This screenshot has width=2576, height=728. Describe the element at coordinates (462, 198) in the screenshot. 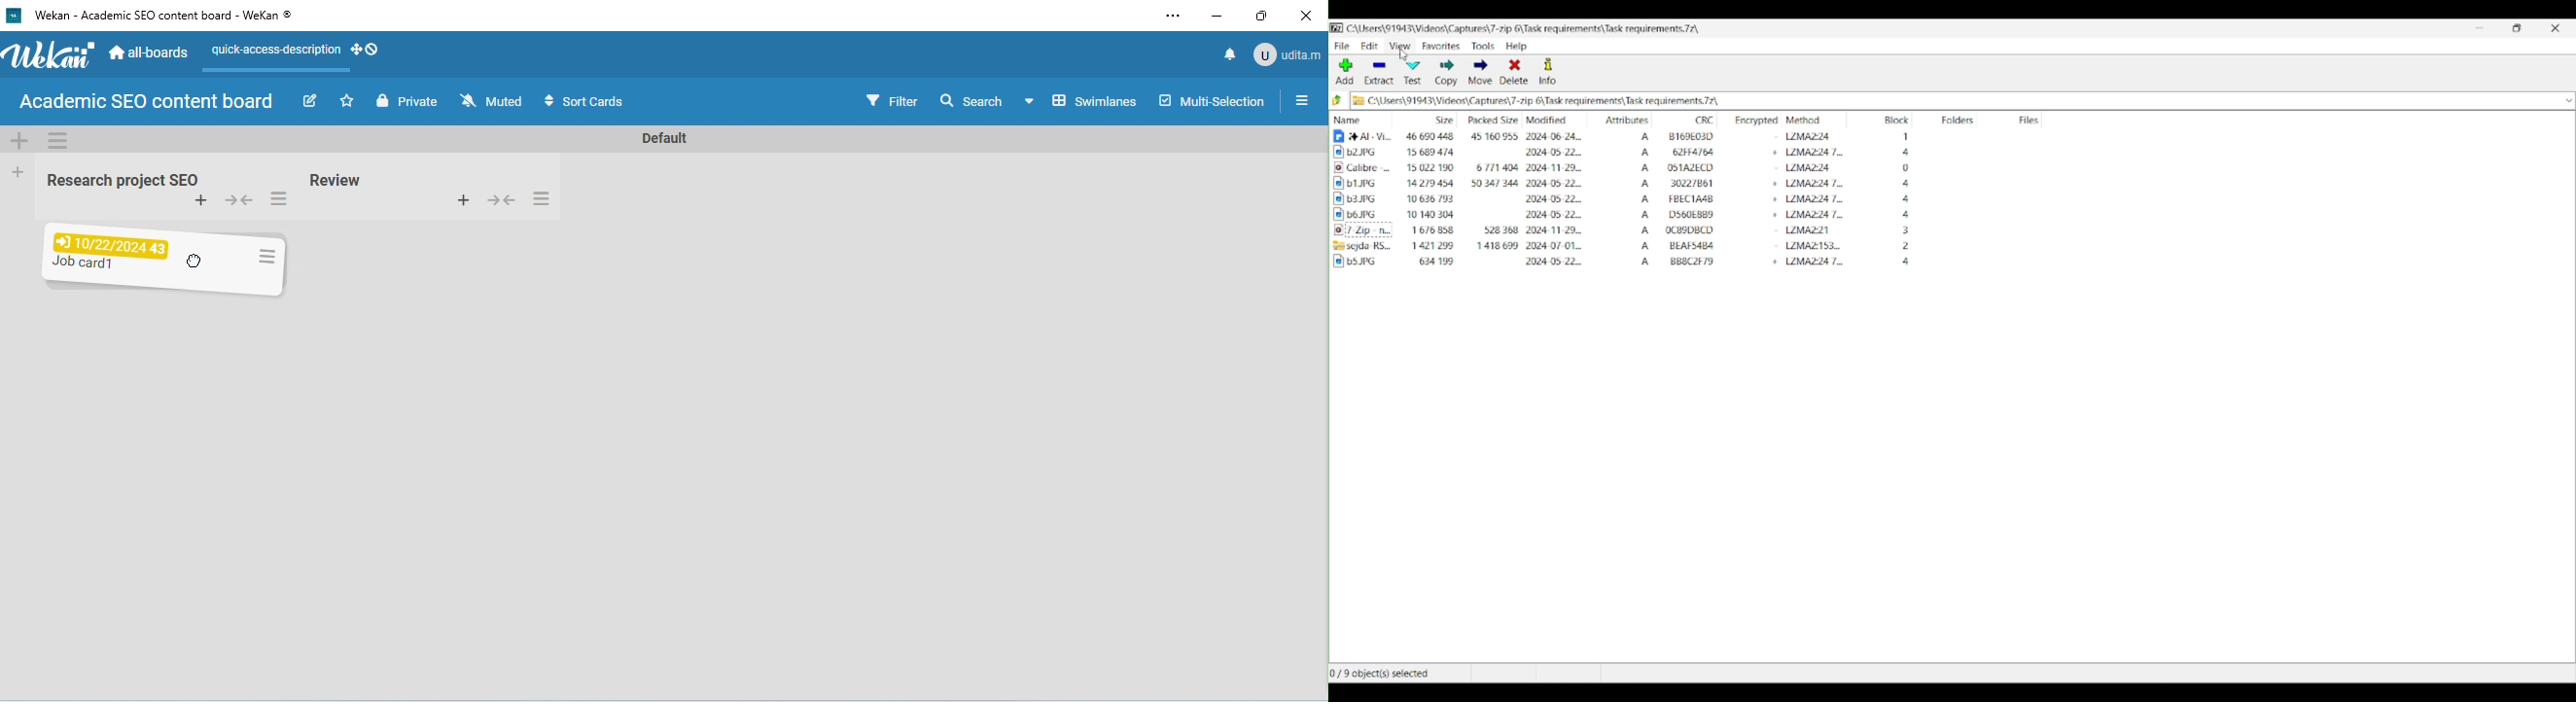

I see `add card to top of list` at that location.